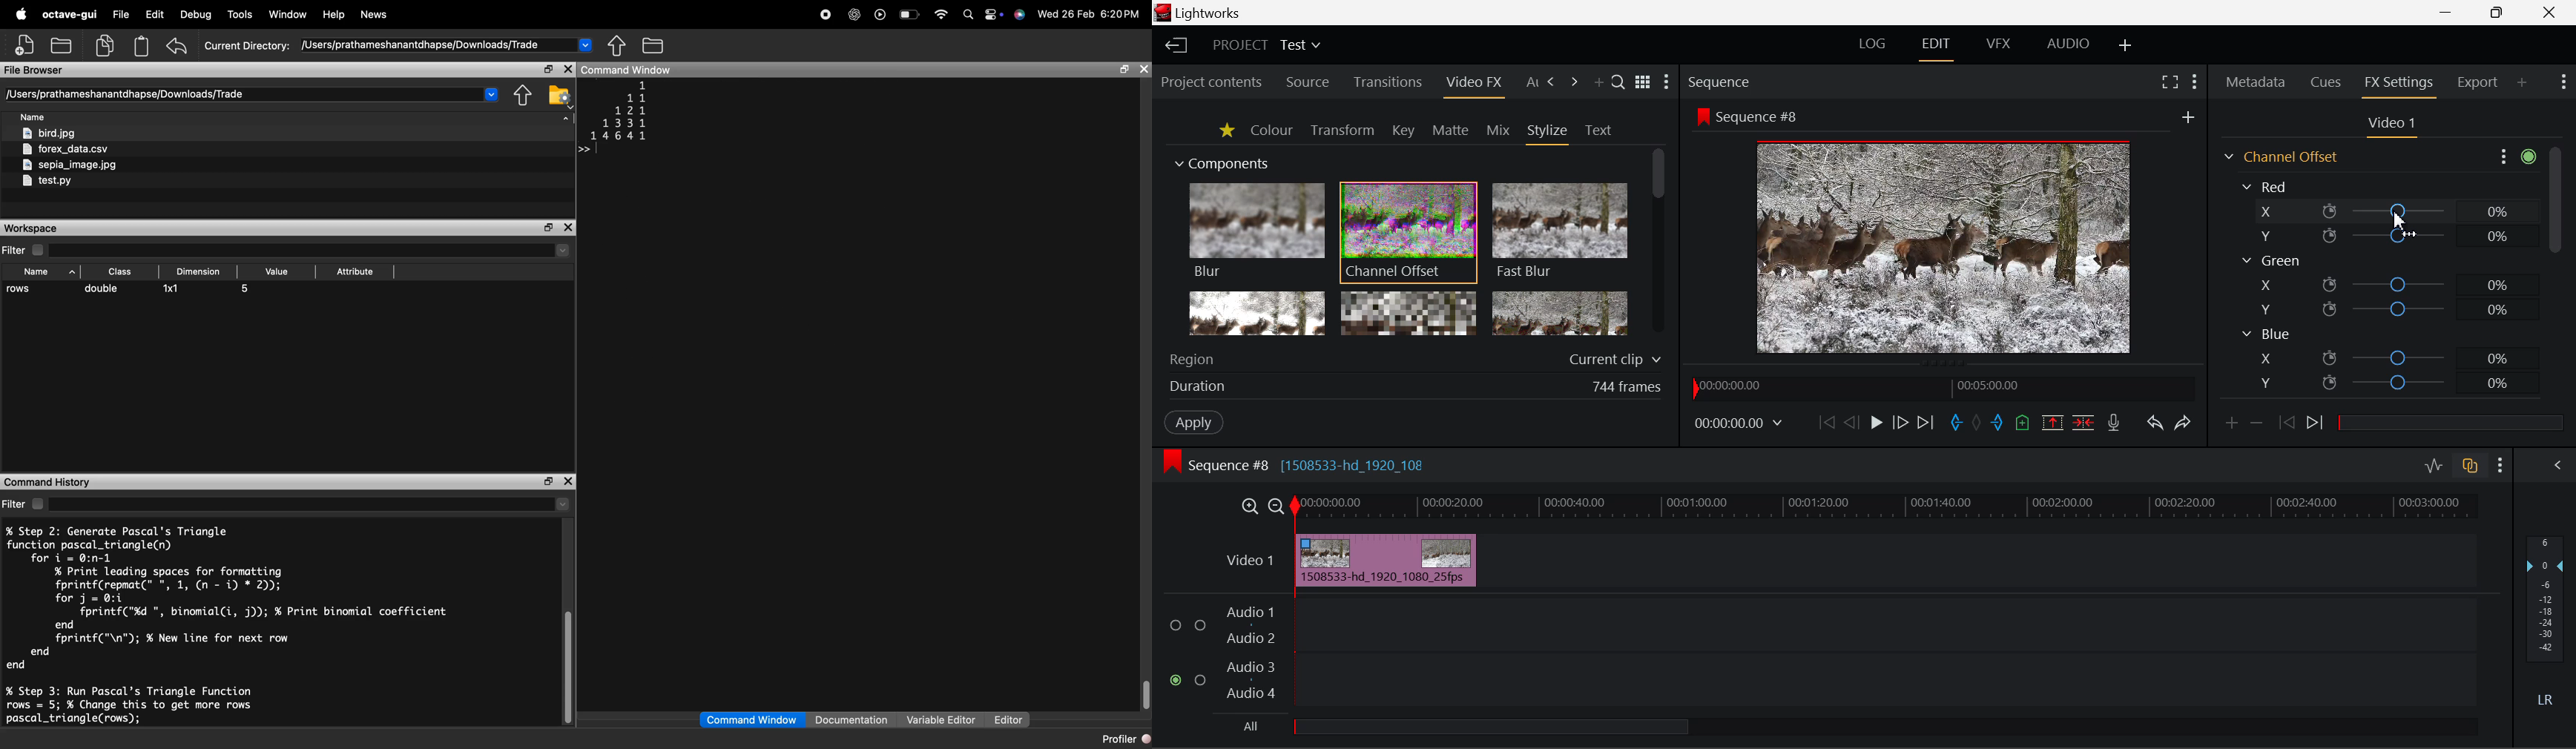 The image size is (2576, 756). Describe the element at coordinates (1976, 423) in the screenshot. I see `Remove All Marks` at that location.